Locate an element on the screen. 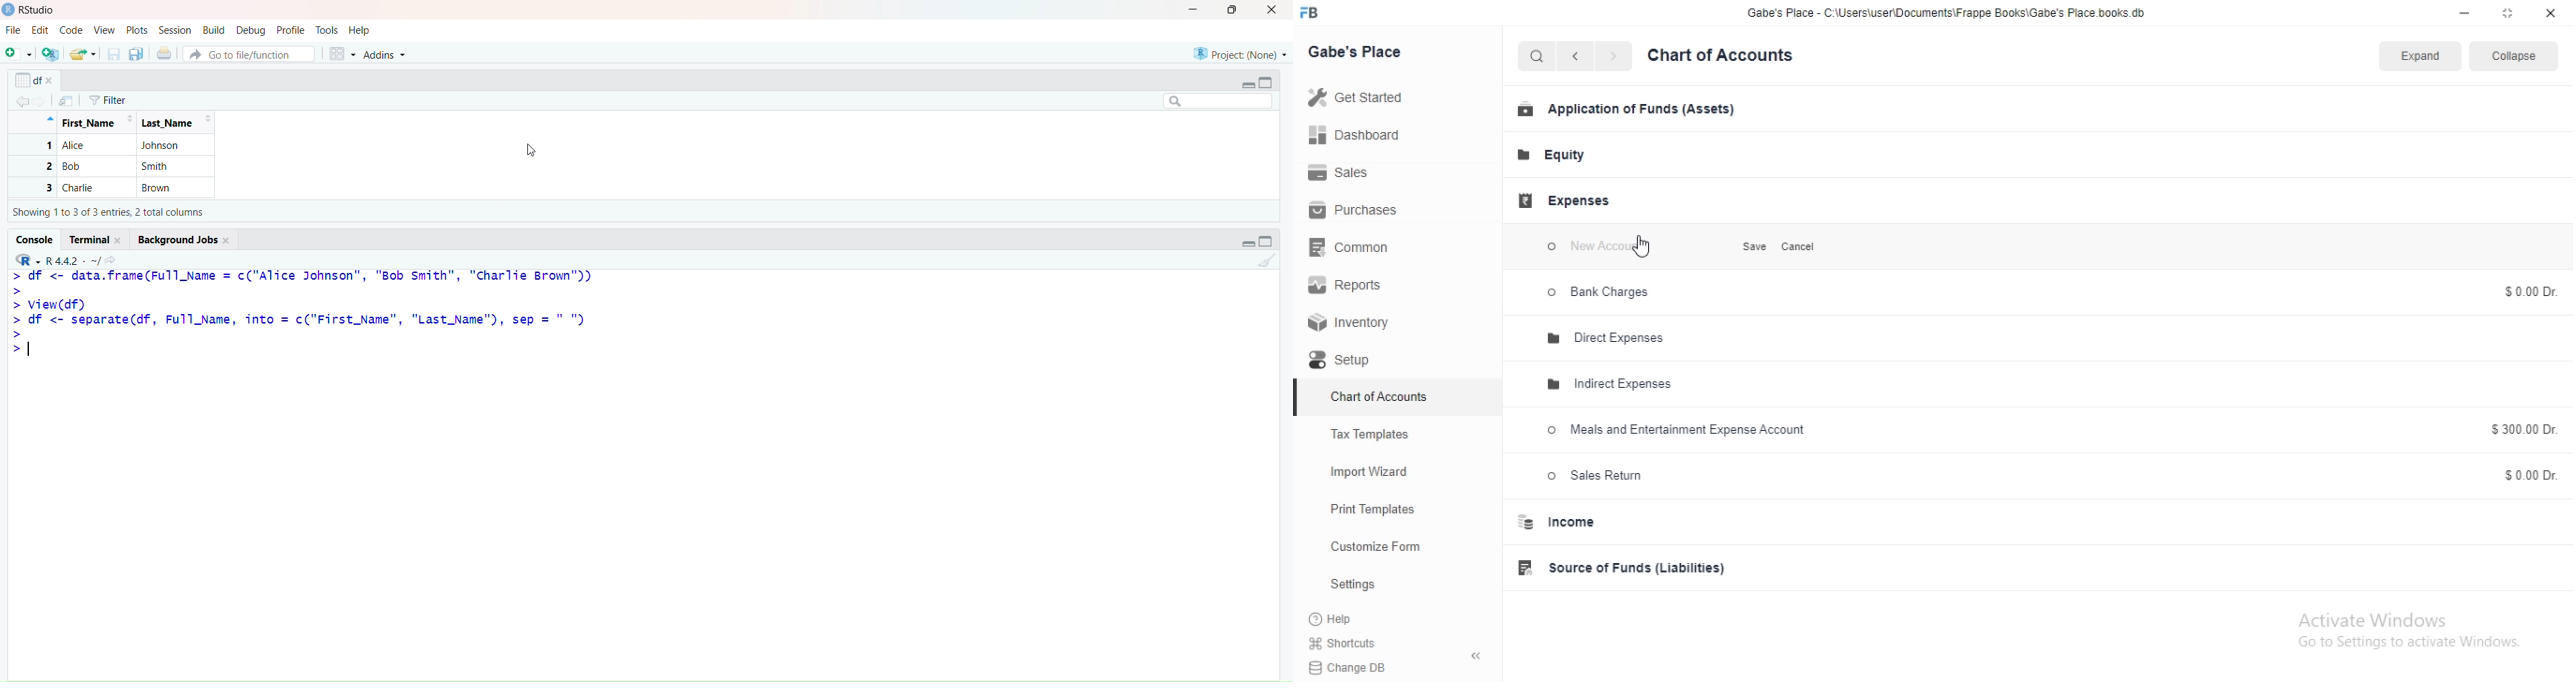 This screenshot has width=2576, height=700. Addins is located at coordinates (388, 55).